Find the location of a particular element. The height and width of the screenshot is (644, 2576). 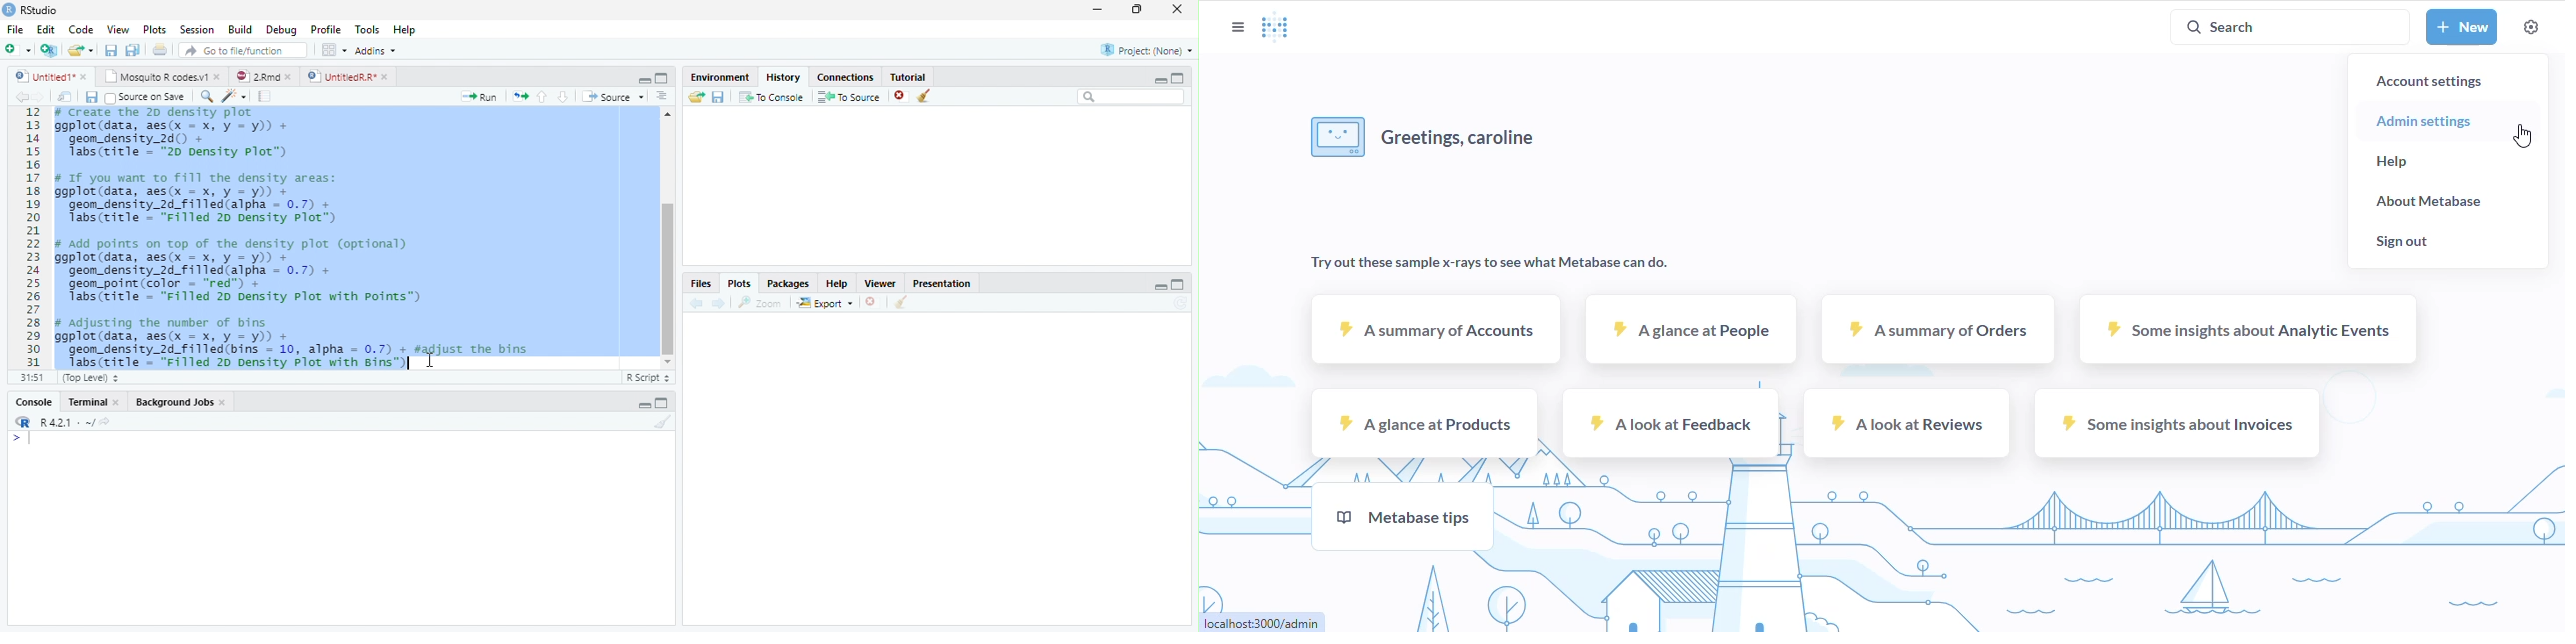

Search is located at coordinates (1131, 97).